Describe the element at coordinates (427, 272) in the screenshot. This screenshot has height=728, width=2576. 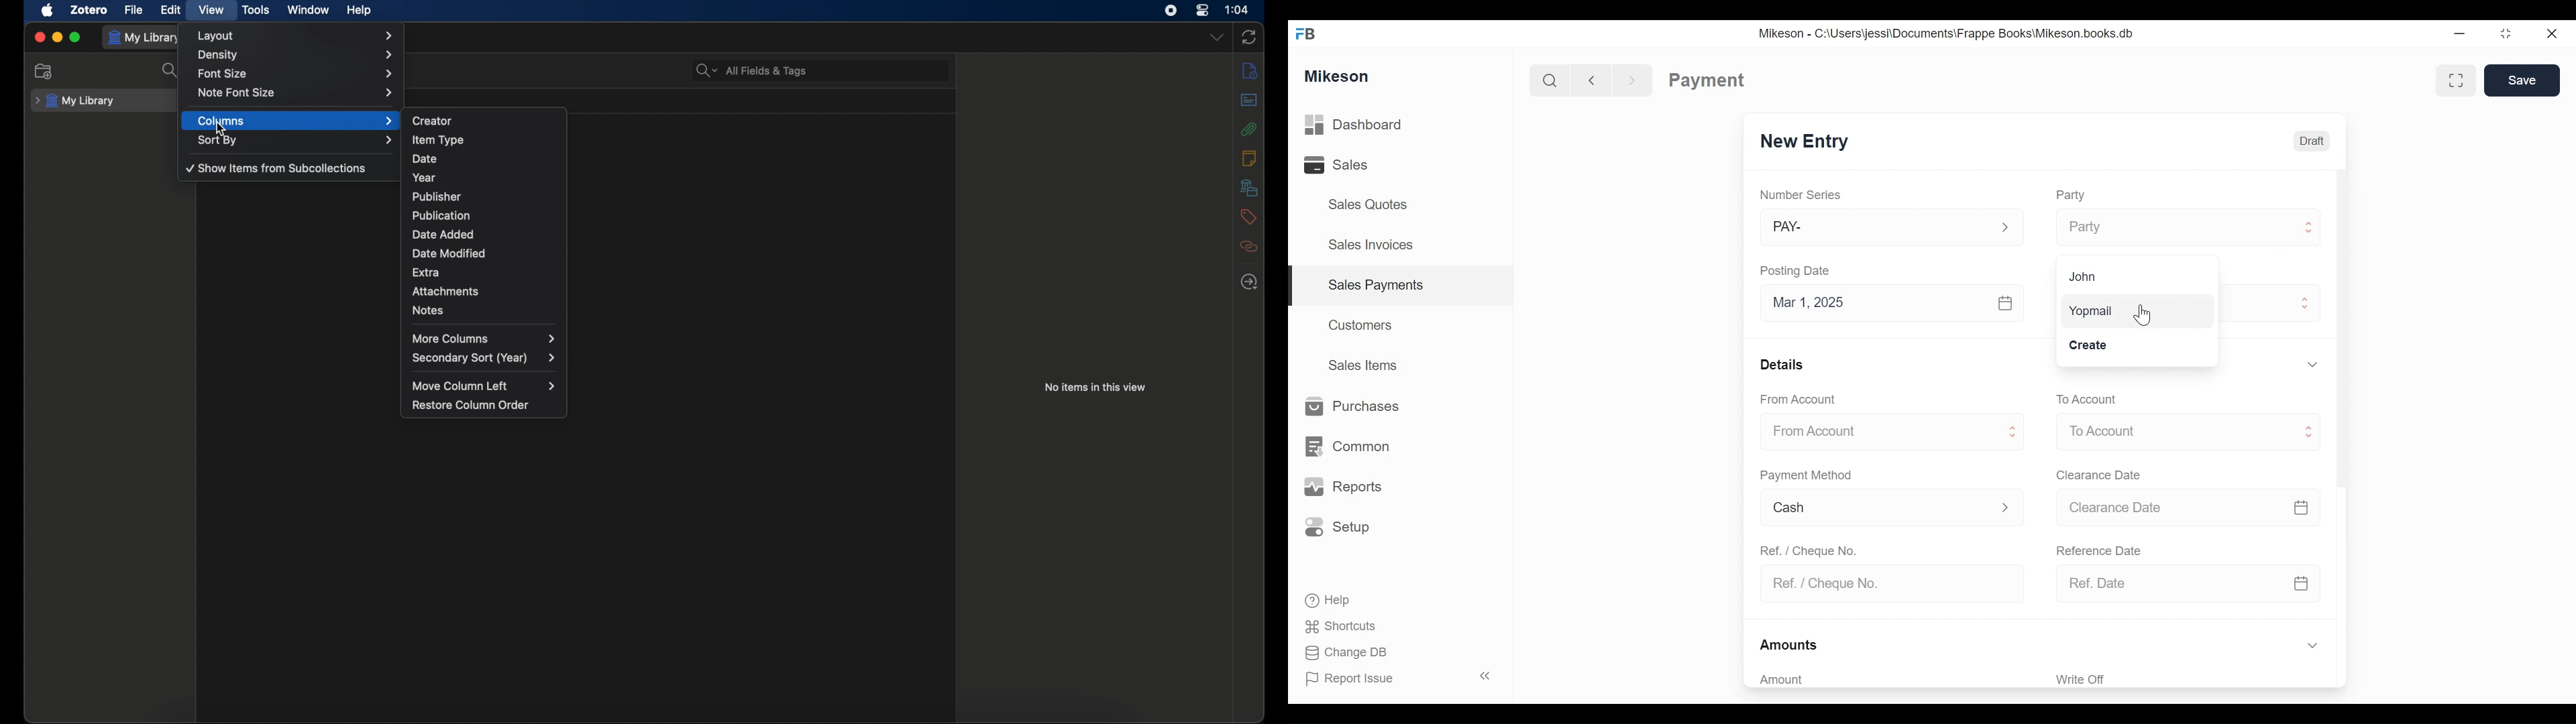
I see `extra` at that location.